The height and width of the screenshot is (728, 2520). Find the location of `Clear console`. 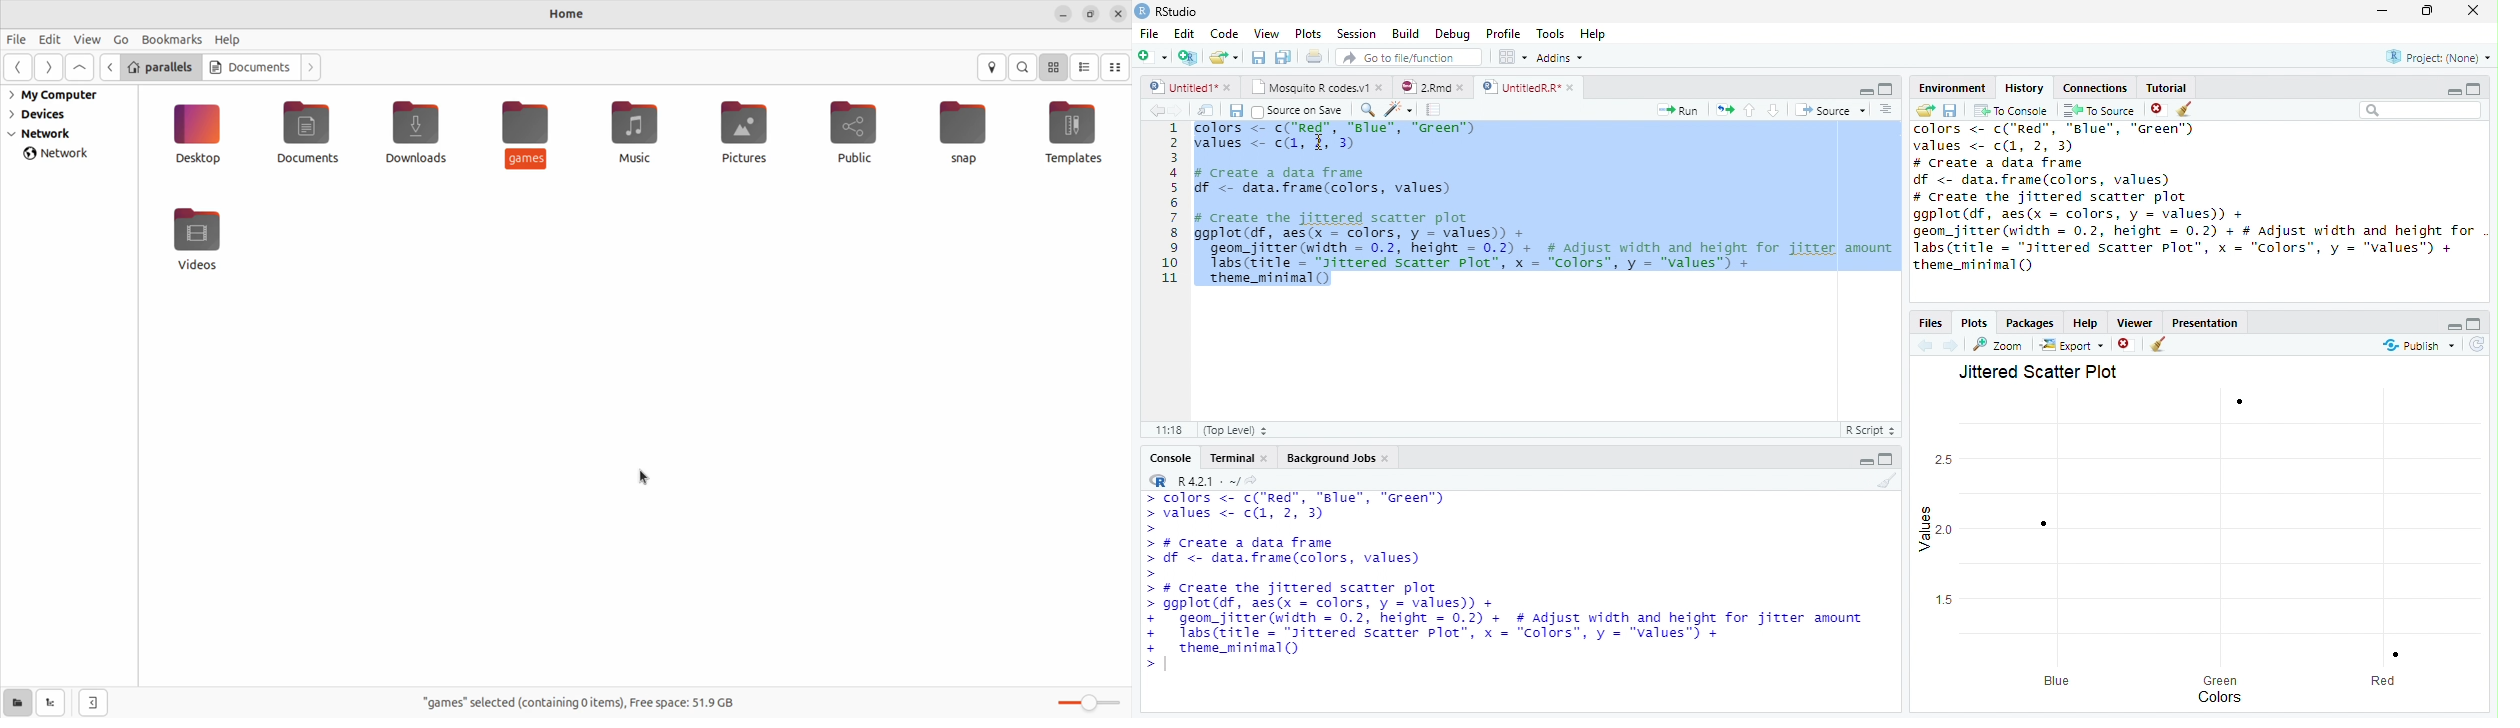

Clear console is located at coordinates (1886, 481).